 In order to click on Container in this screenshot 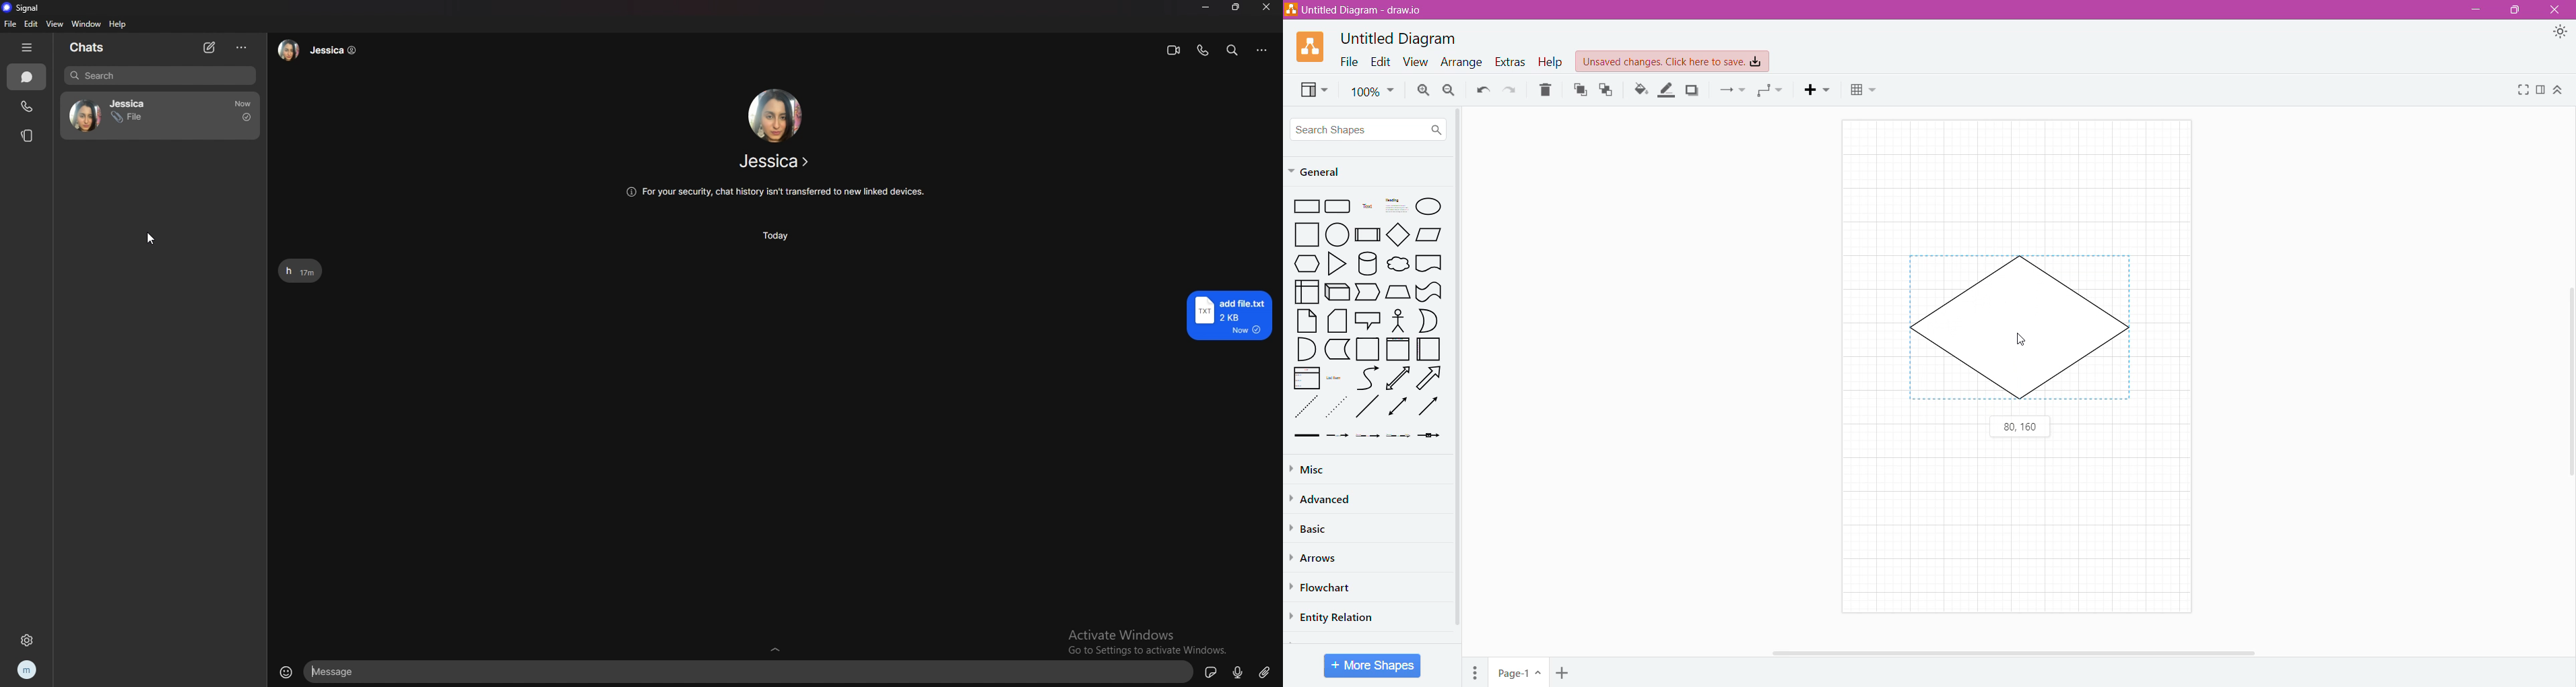, I will do `click(1368, 349)`.